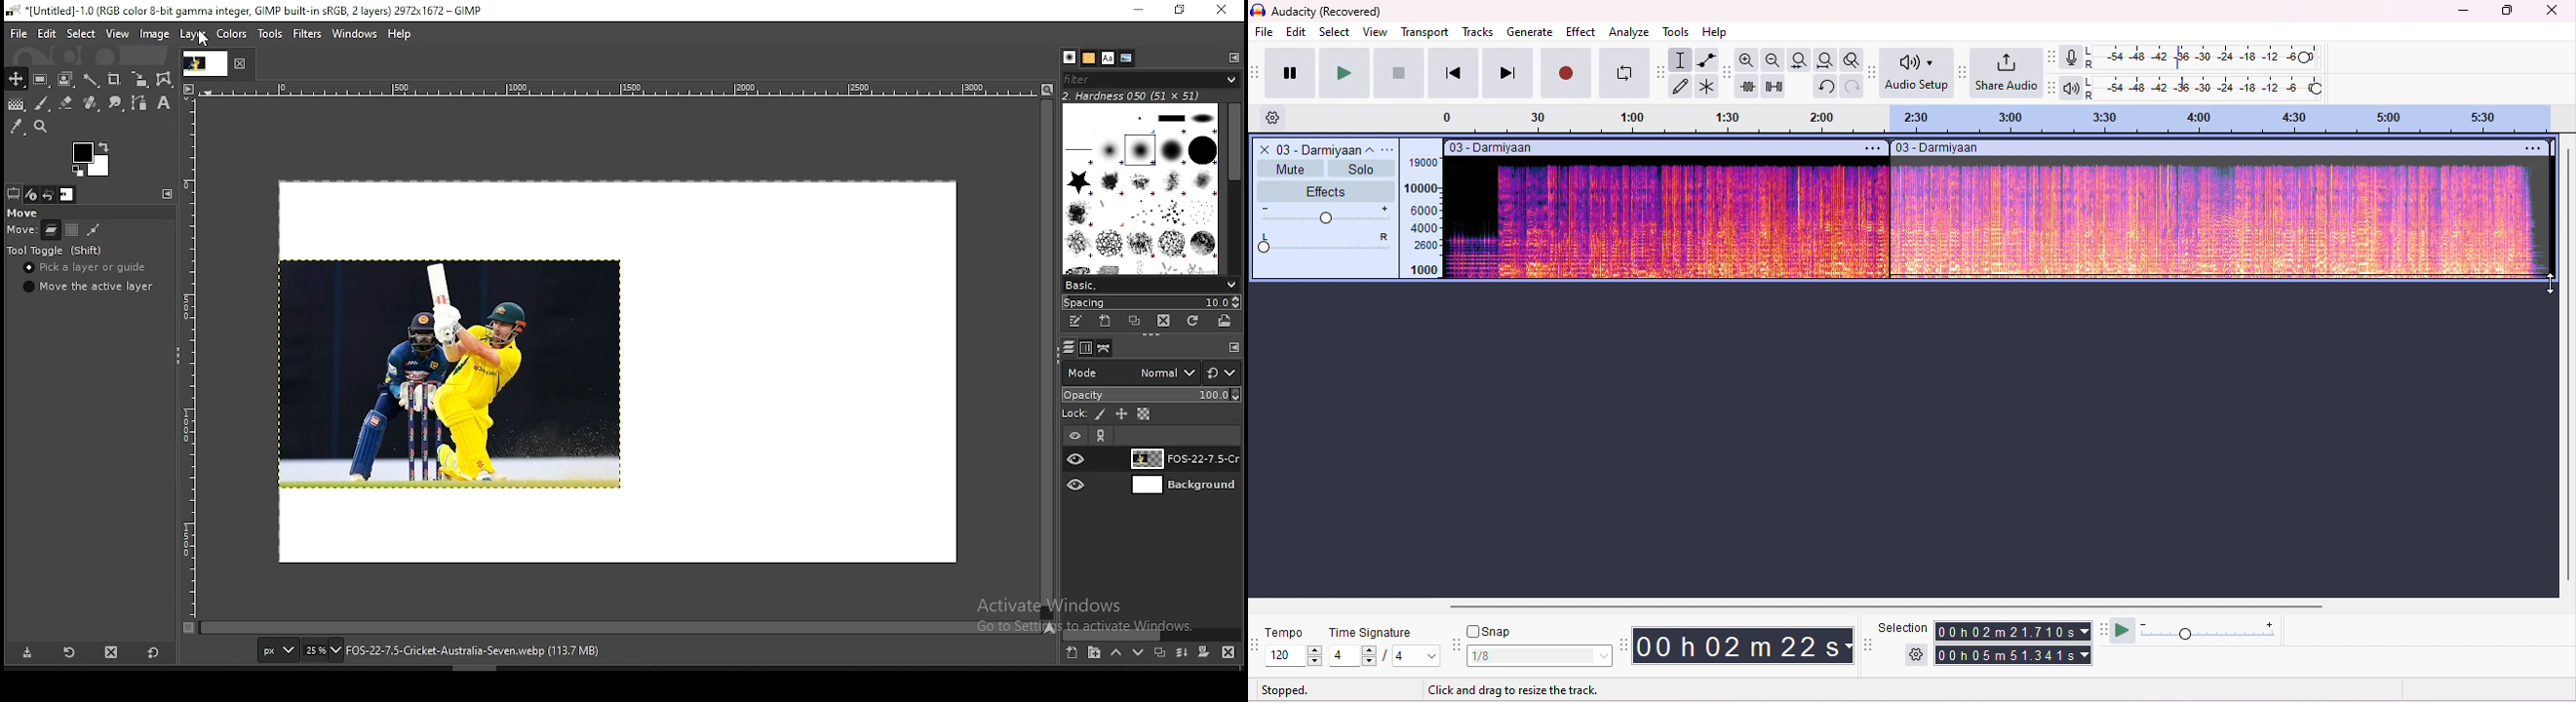 The height and width of the screenshot is (728, 2576). Describe the element at coordinates (1222, 10) in the screenshot. I see `close` at that location.